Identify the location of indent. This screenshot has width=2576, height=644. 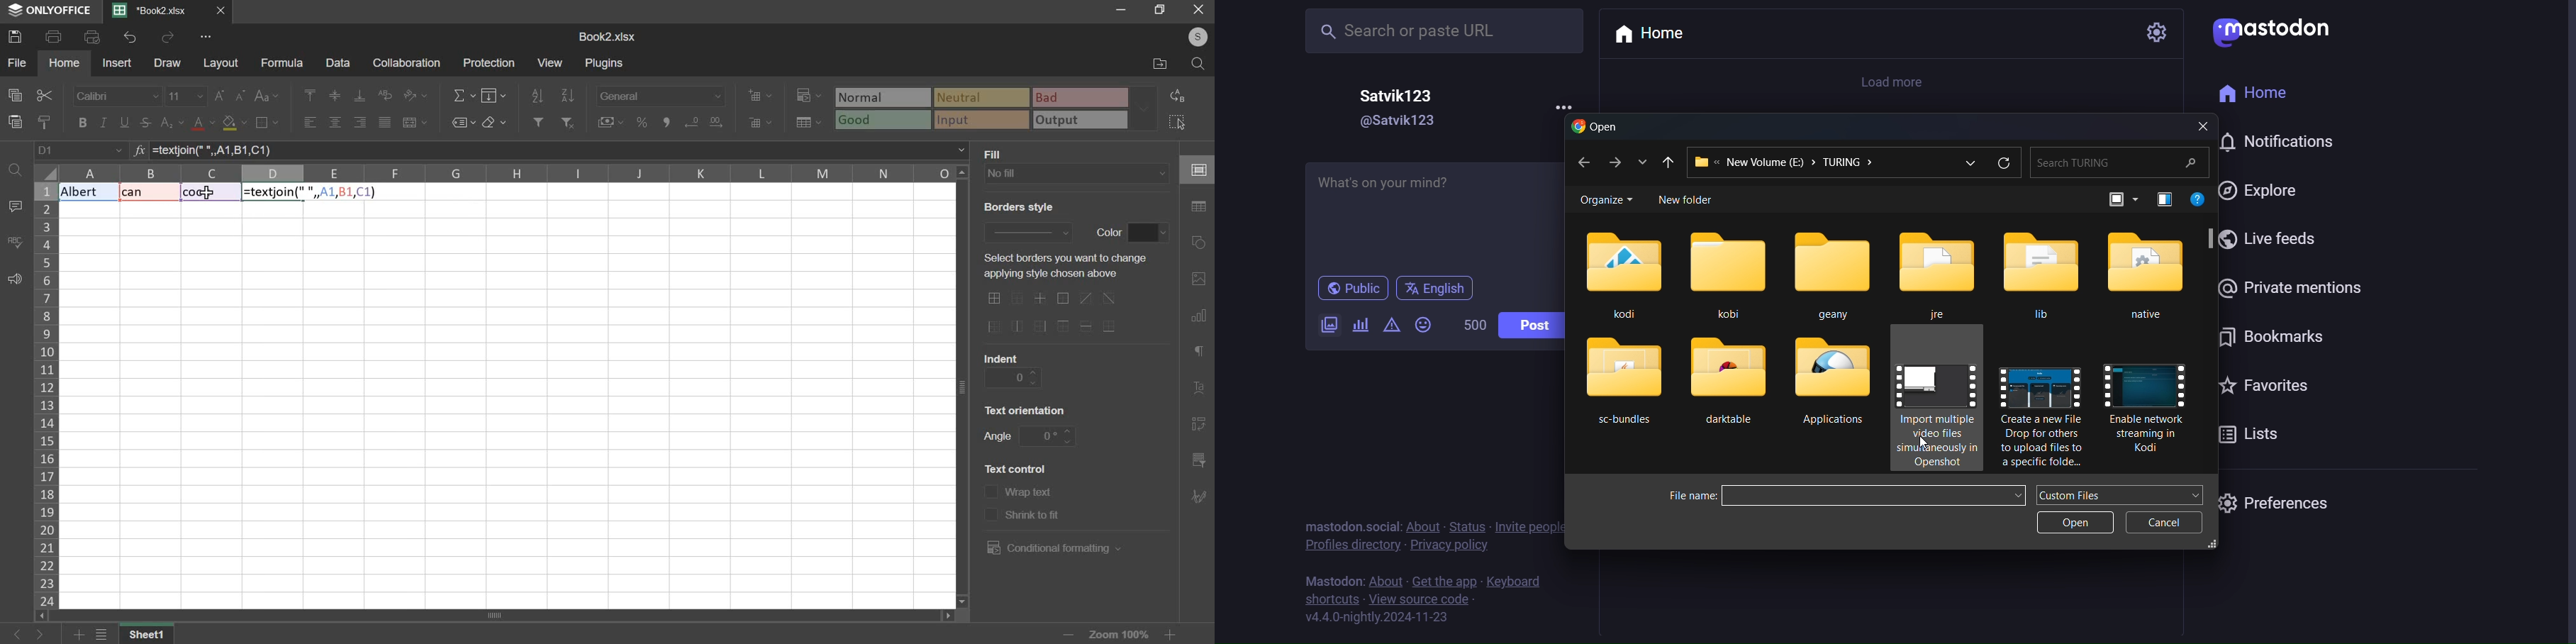
(1013, 377).